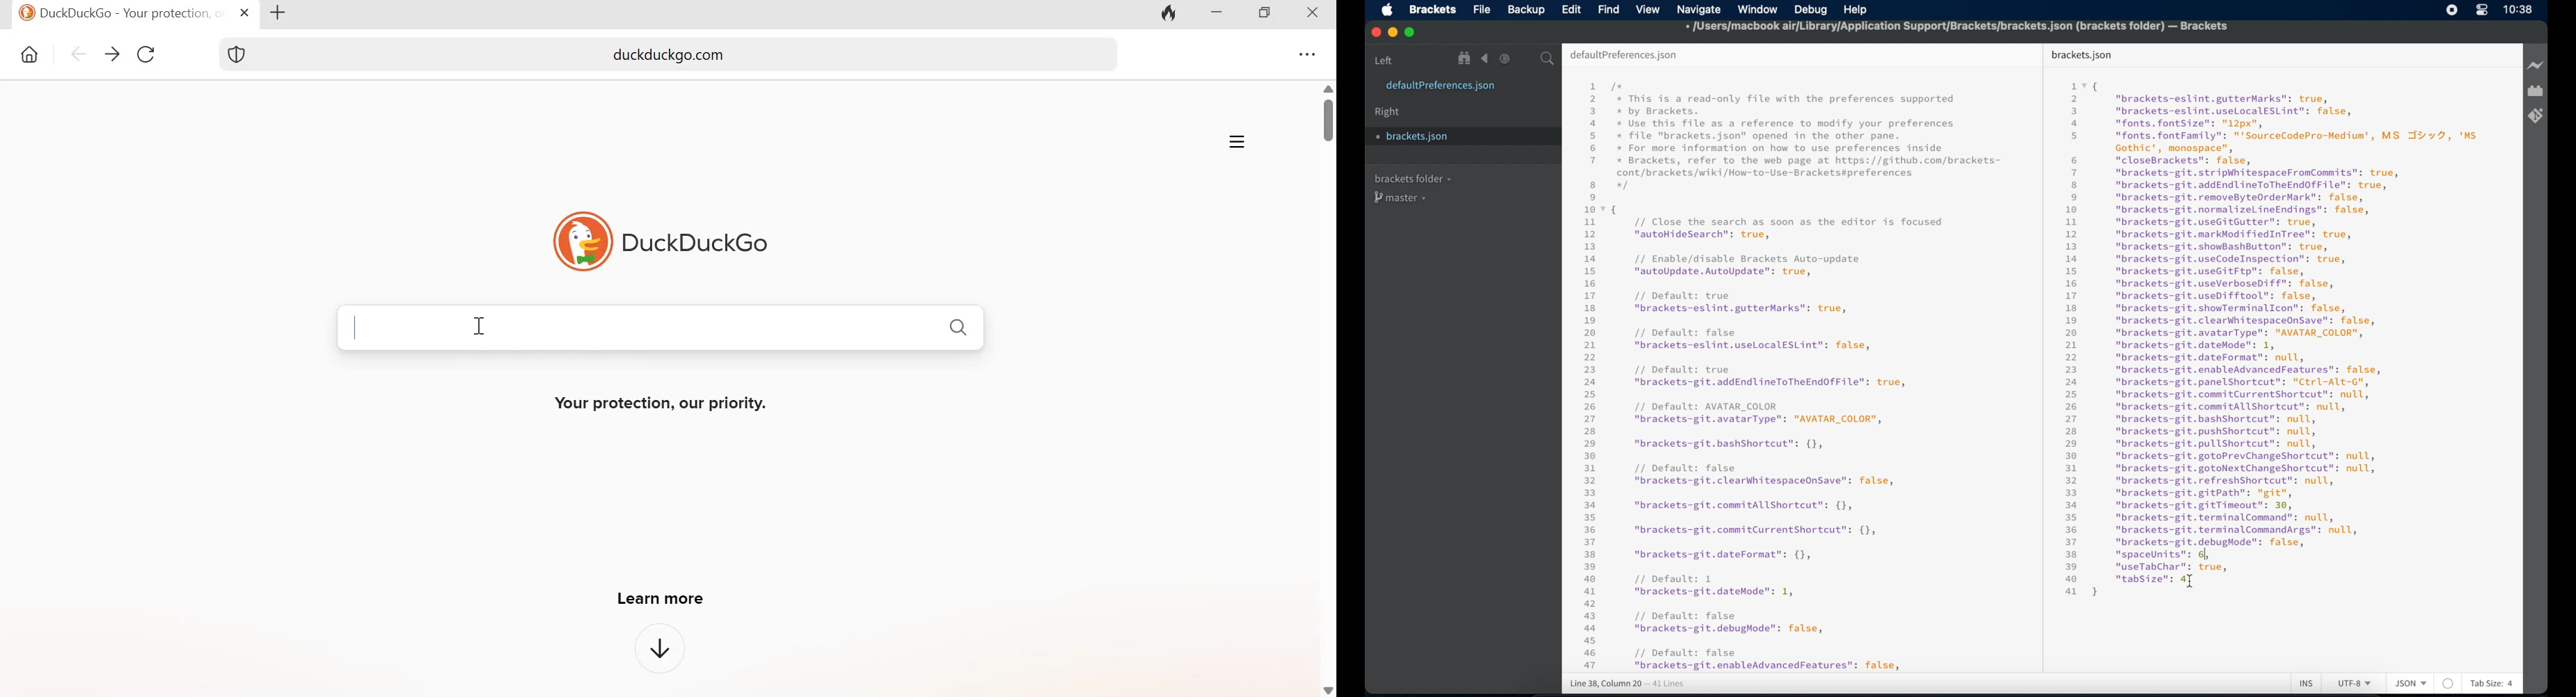  Describe the element at coordinates (239, 54) in the screenshot. I see `Shield` at that location.